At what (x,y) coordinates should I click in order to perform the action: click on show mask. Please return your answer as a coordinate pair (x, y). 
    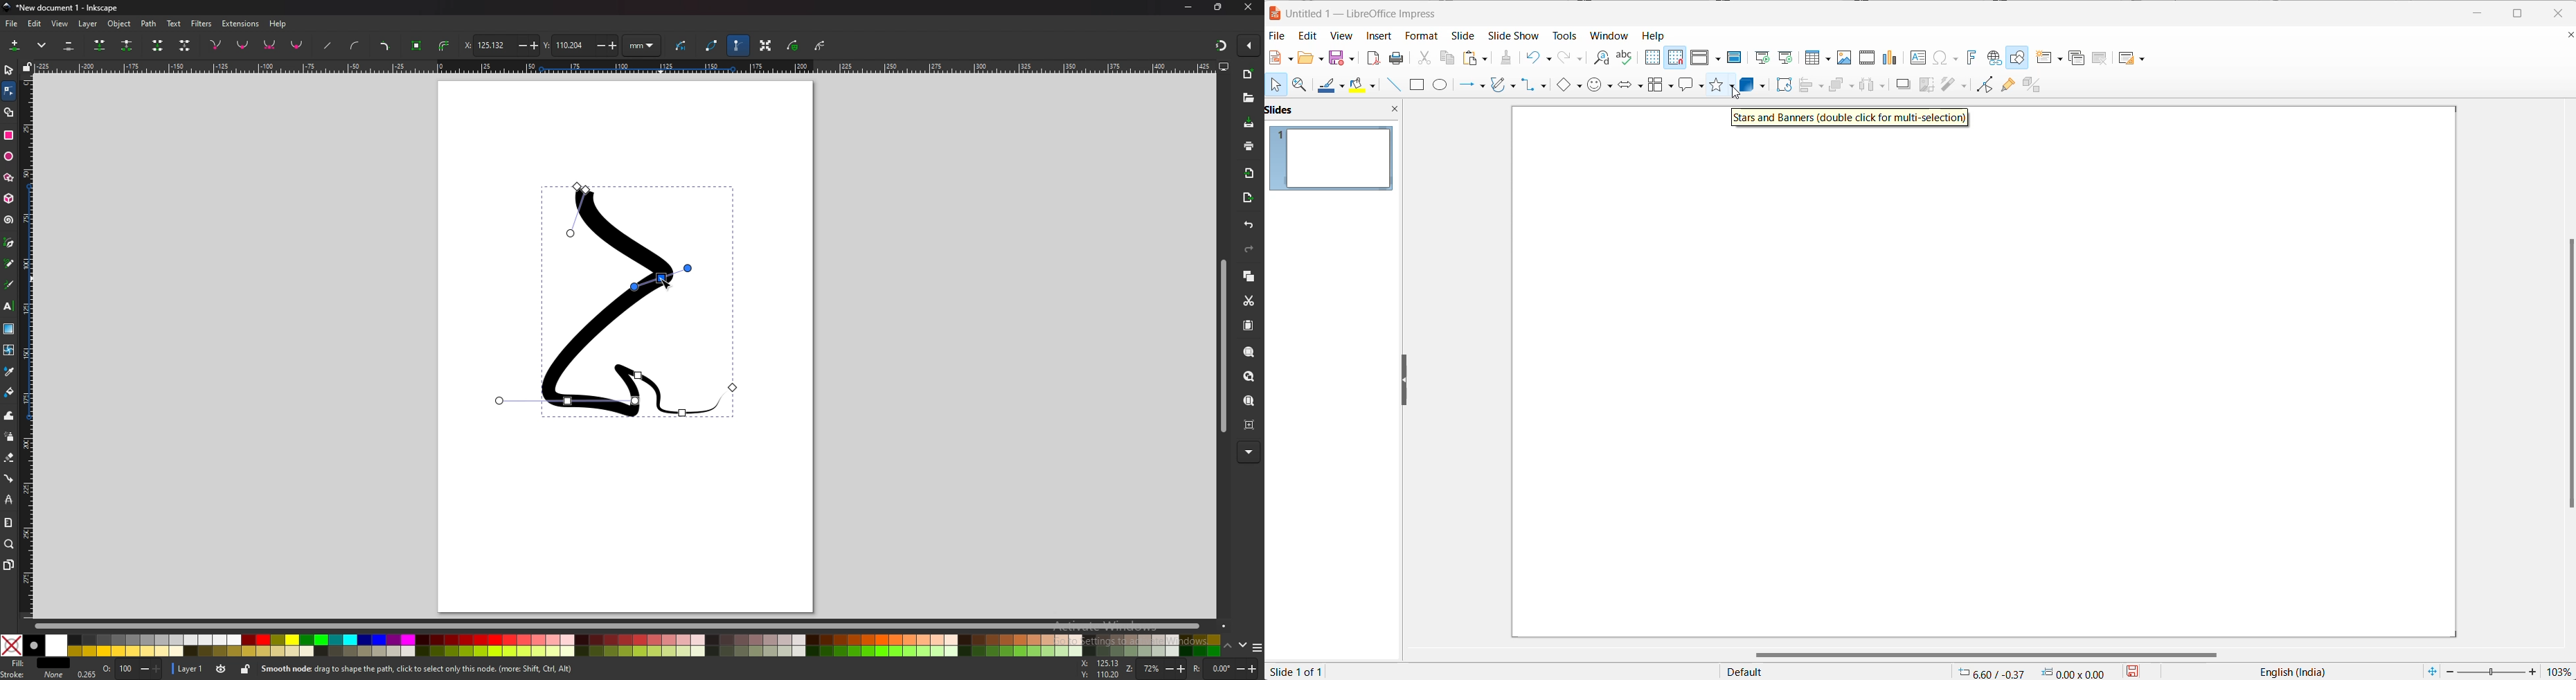
    Looking at the image, I should click on (794, 45).